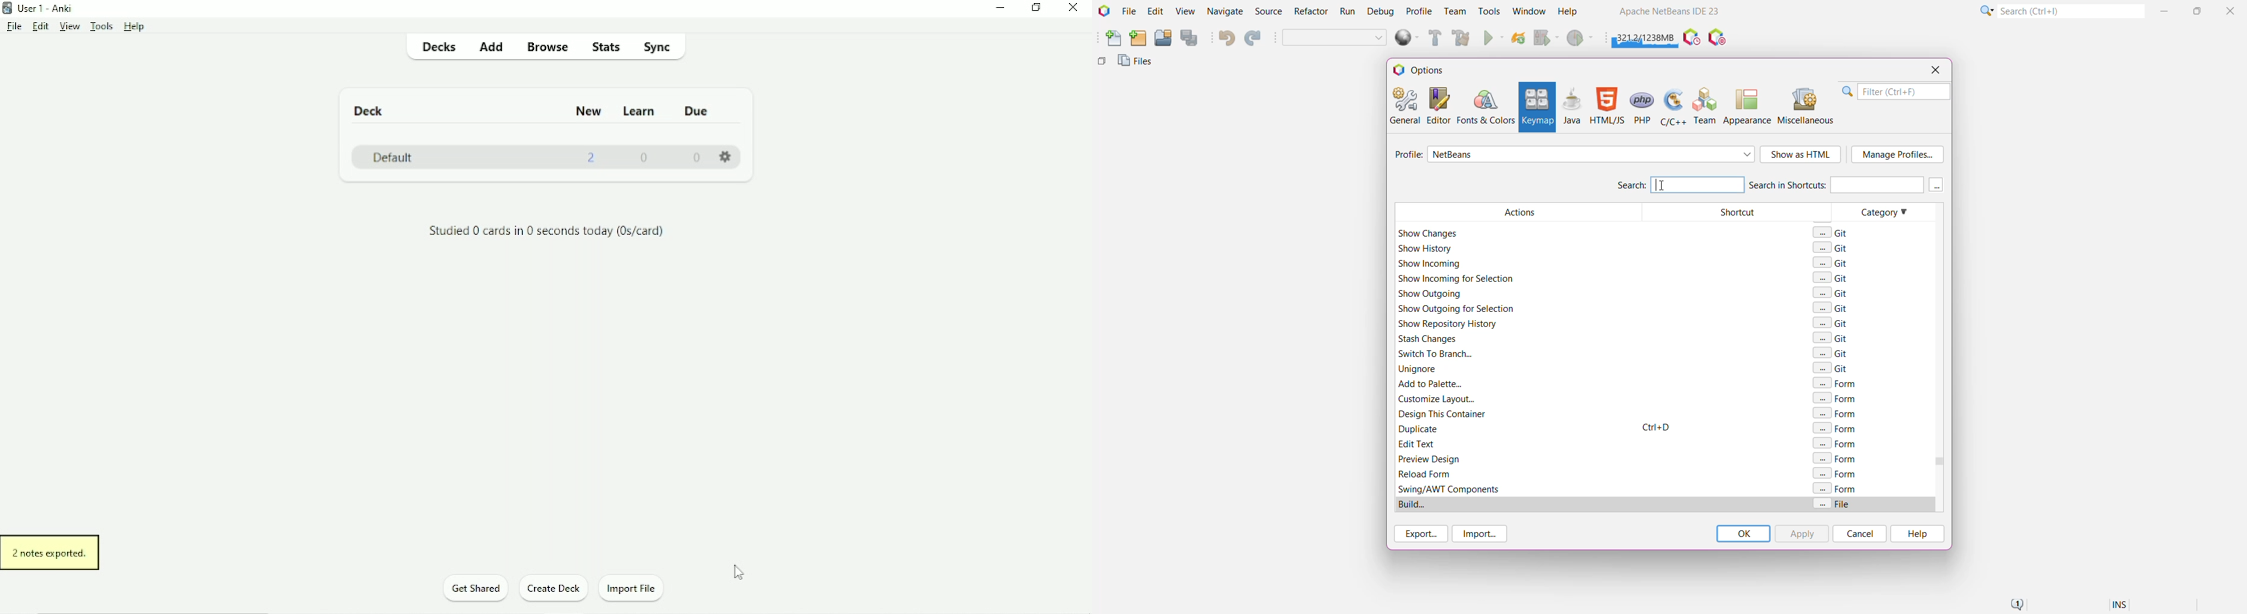 The width and height of the screenshot is (2268, 616). I want to click on Sync, so click(657, 46).